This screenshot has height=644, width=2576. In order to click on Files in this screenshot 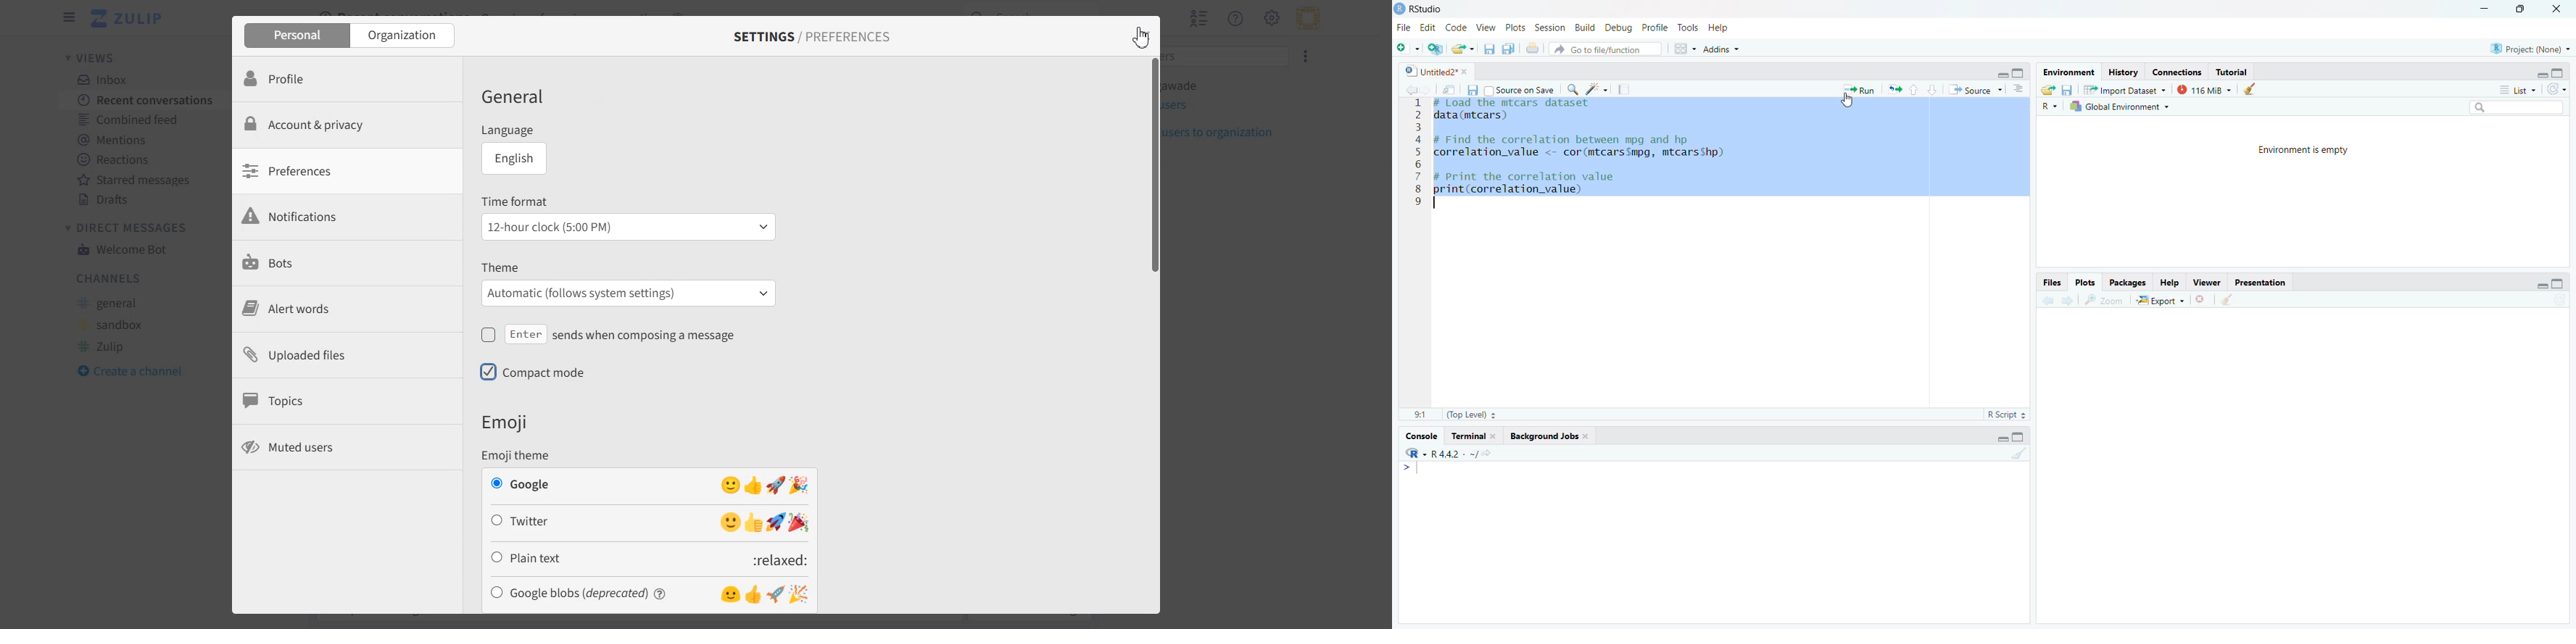, I will do `click(2053, 283)`.